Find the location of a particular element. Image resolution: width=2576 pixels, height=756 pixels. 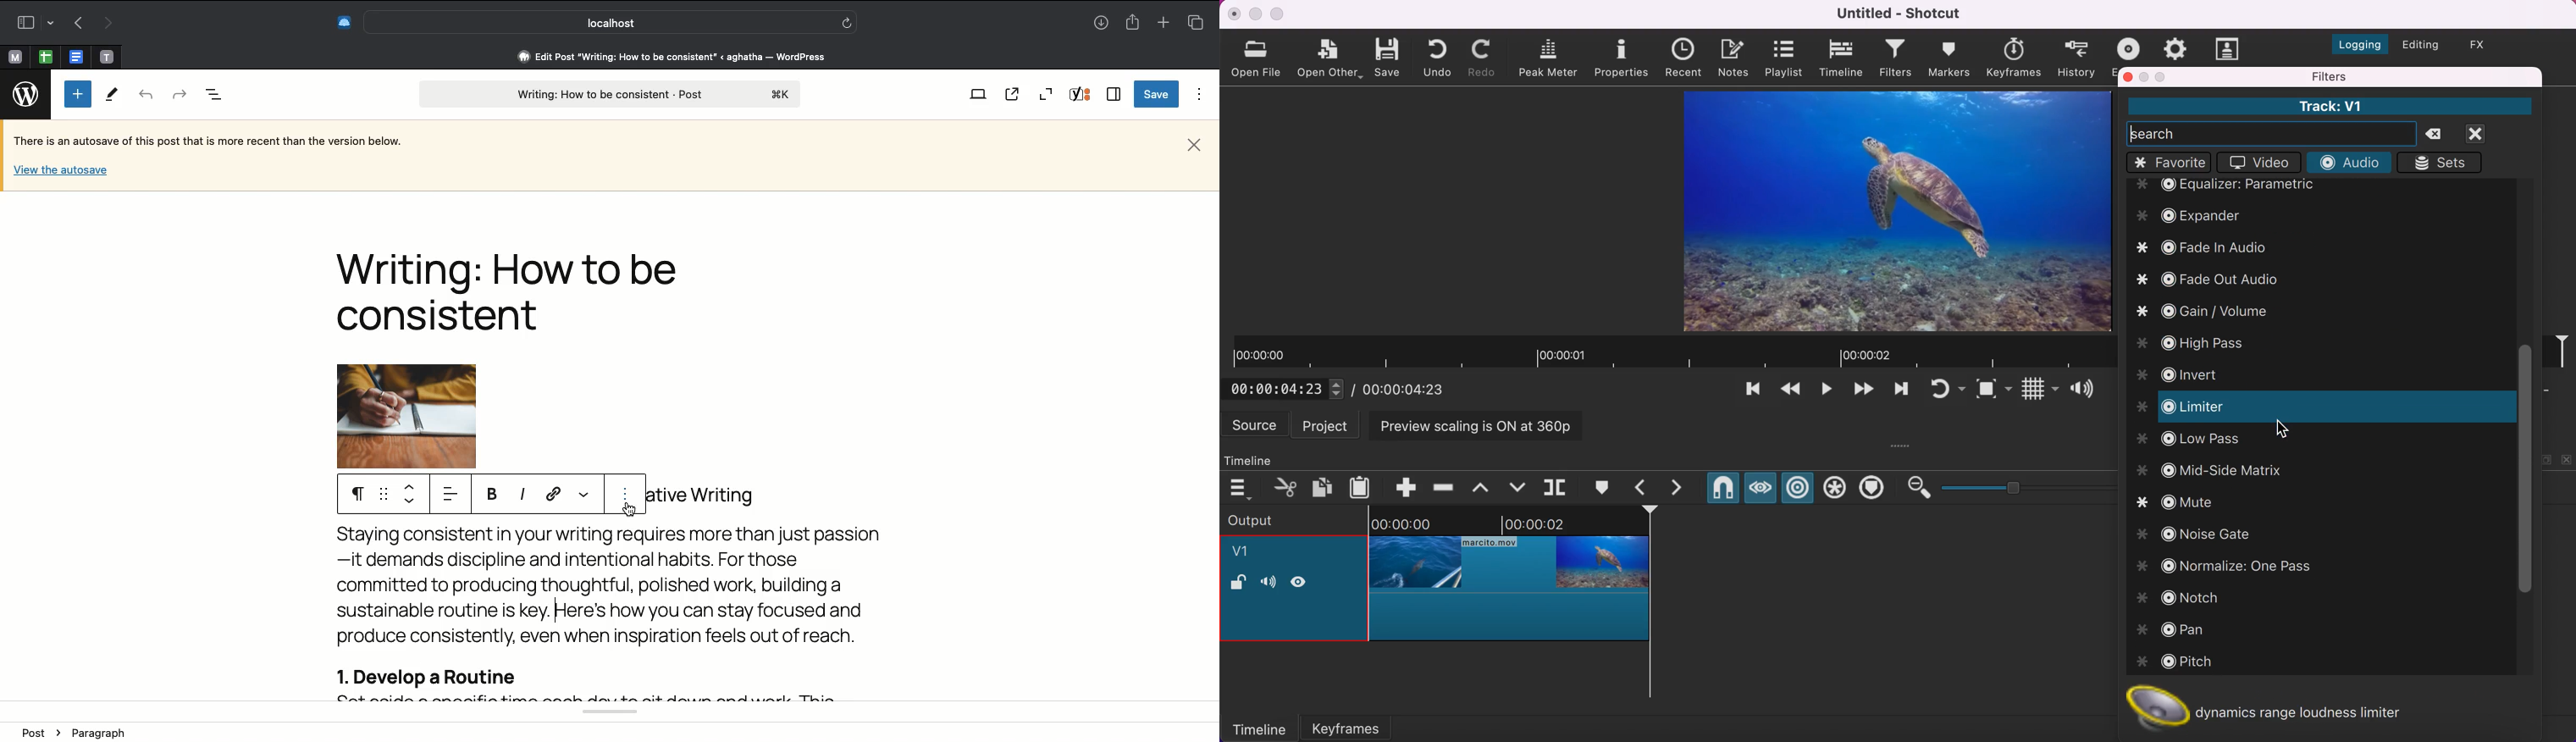

Paragraph is located at coordinates (97, 733).